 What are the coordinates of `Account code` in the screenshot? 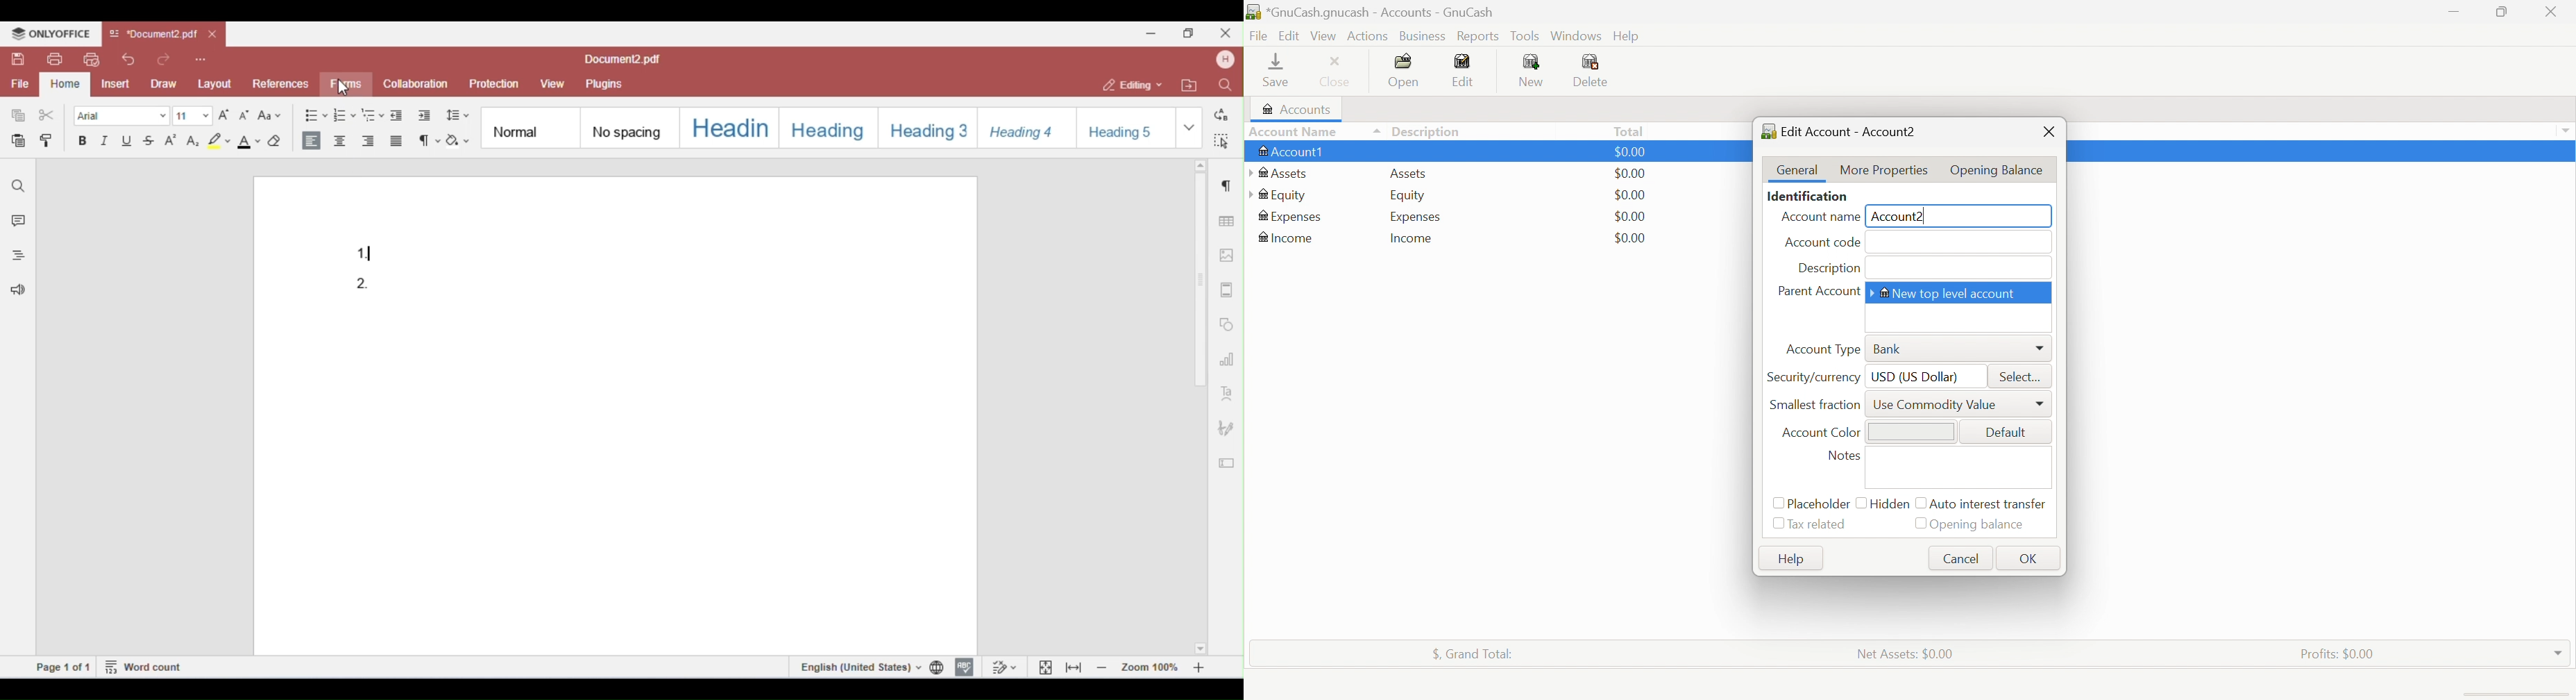 It's located at (1824, 242).